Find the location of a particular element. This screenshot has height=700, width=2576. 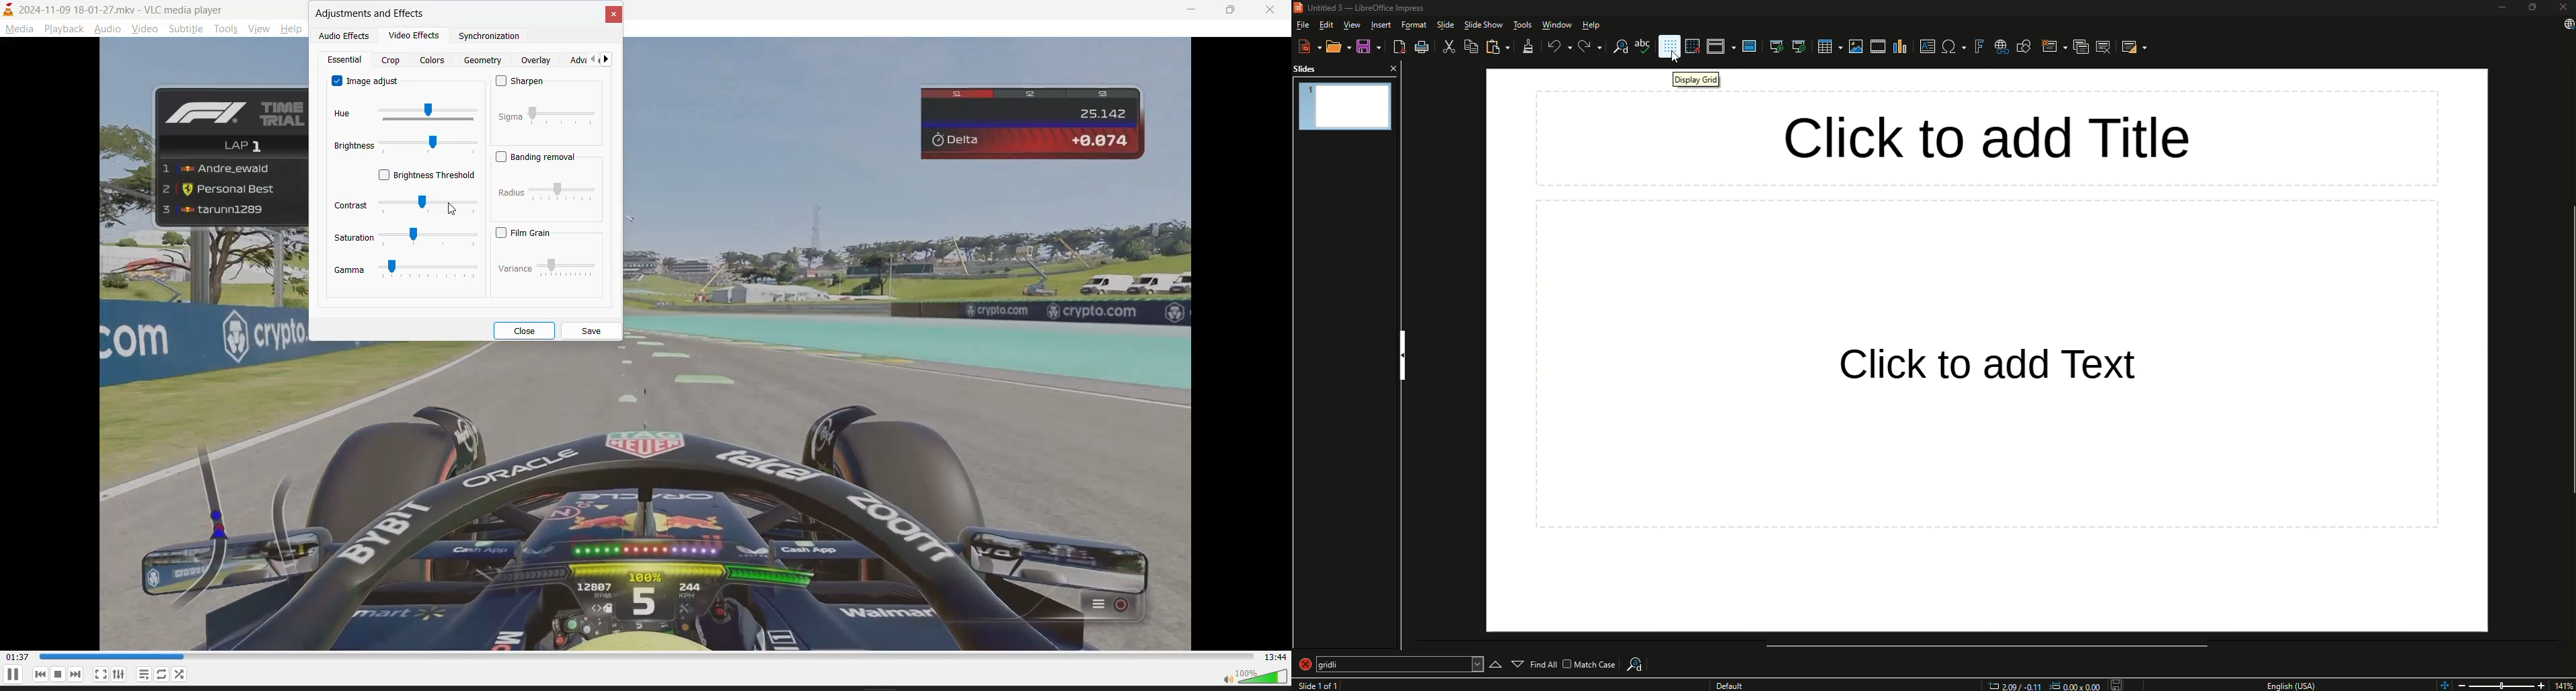

Slide Preview is located at coordinates (1345, 105).